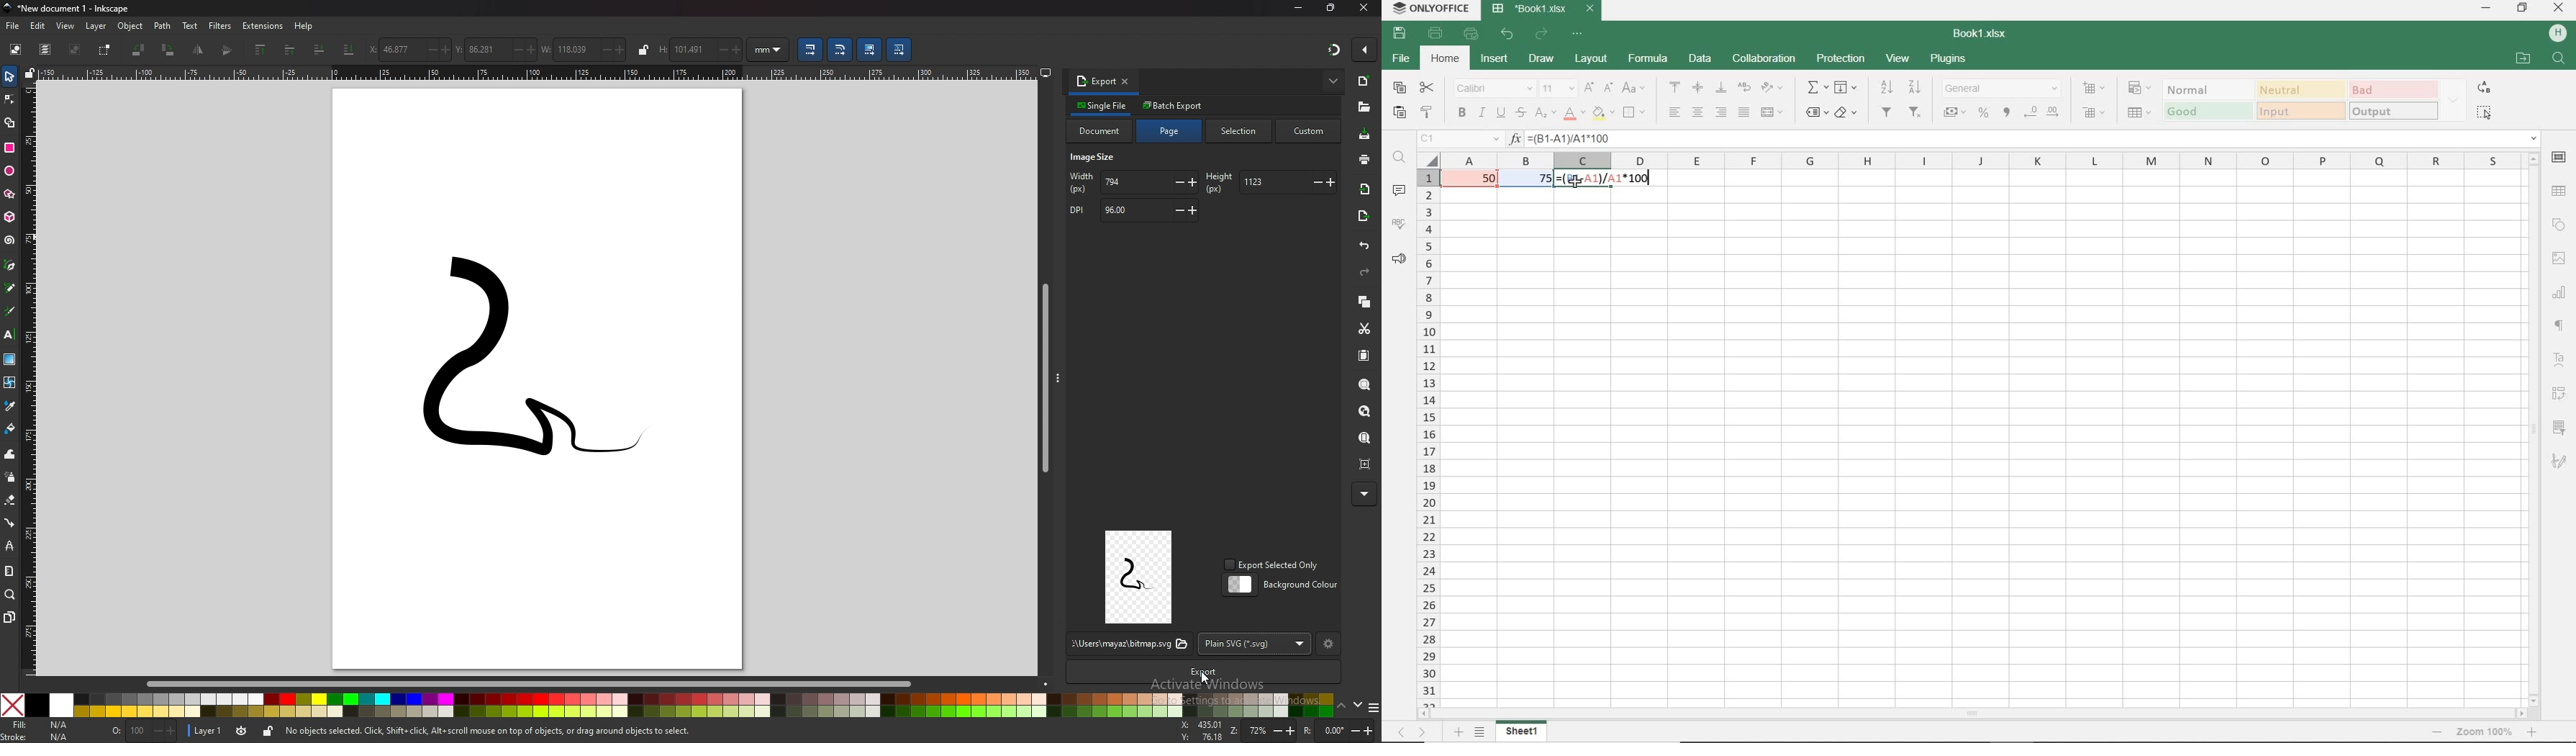 Image resolution: width=2576 pixels, height=756 pixels. I want to click on open, so click(1364, 108).